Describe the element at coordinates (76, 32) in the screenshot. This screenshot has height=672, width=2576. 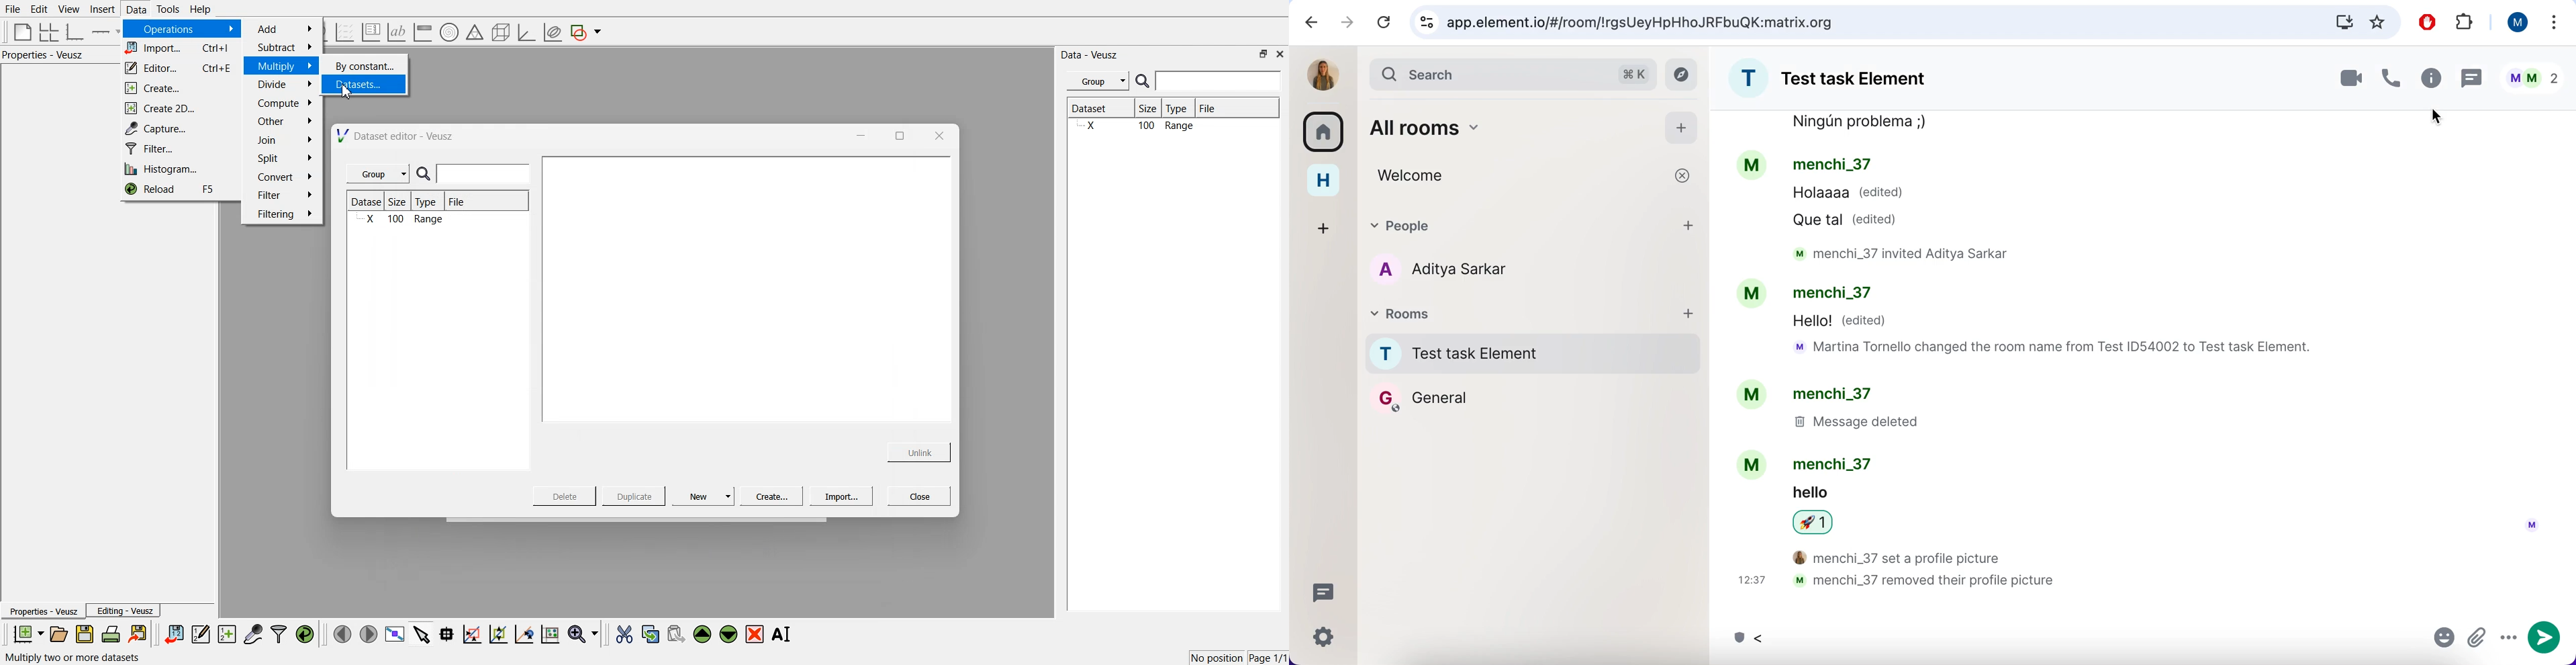
I see `base graphs` at that location.